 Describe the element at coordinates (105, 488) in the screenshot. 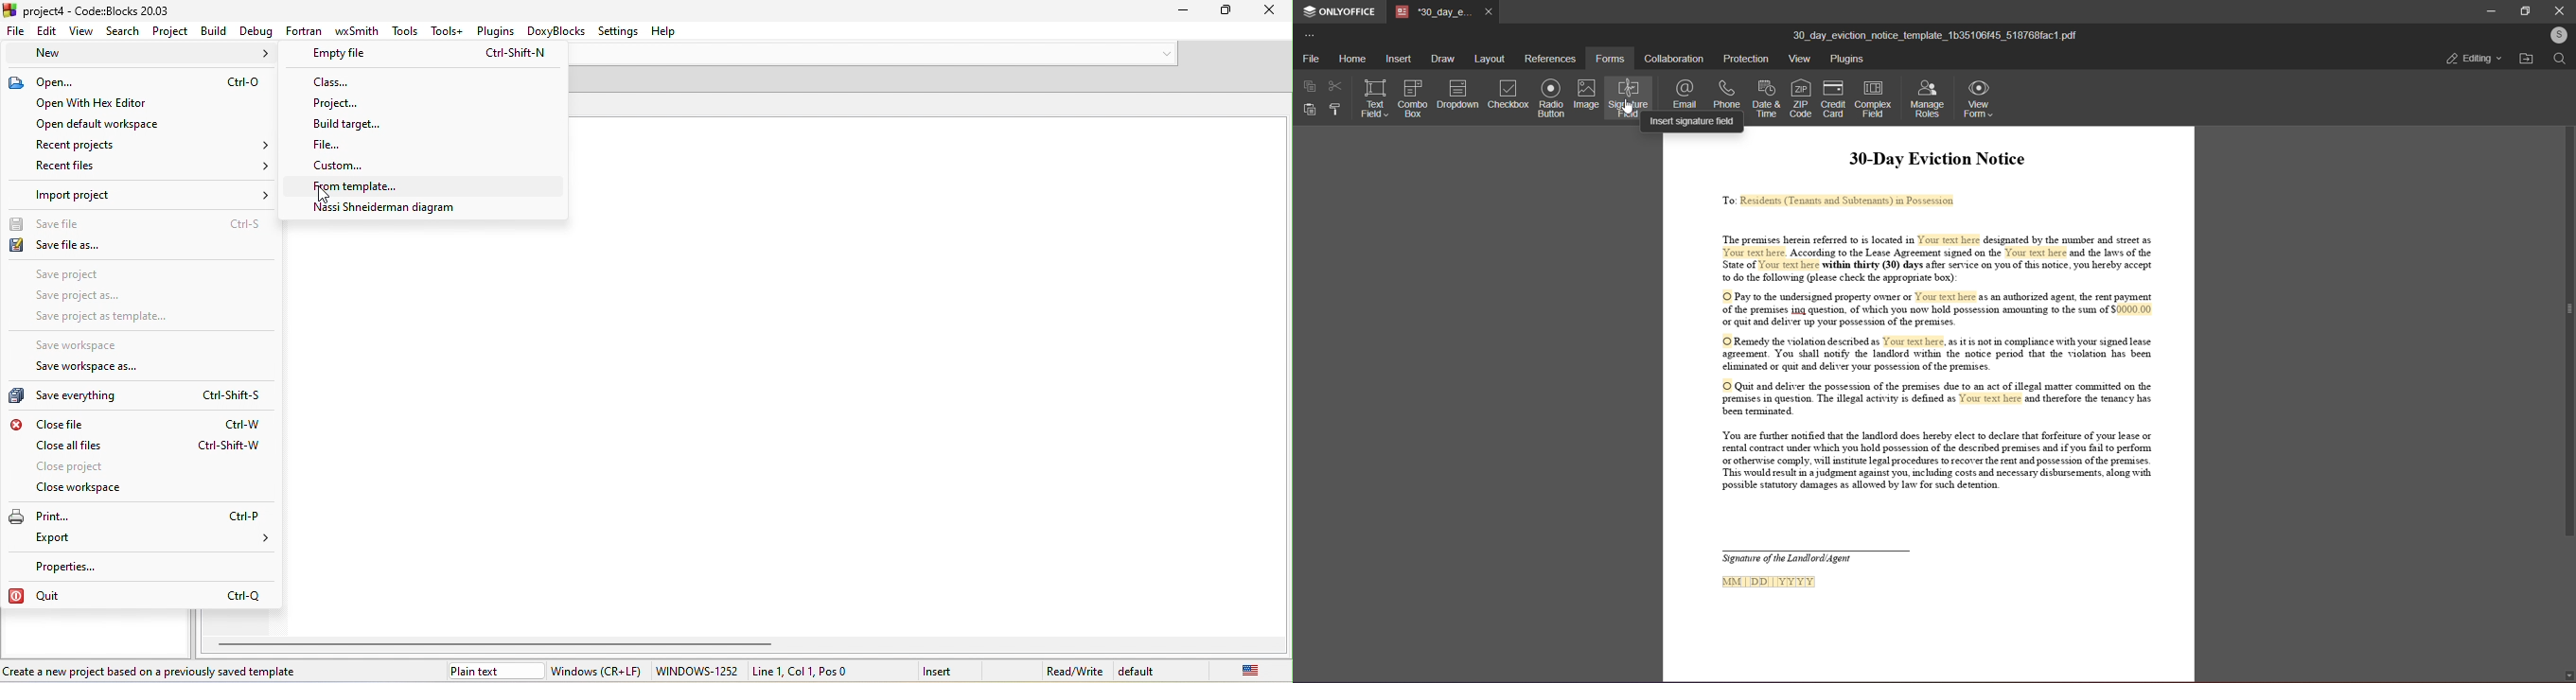

I see `close workspace` at that location.